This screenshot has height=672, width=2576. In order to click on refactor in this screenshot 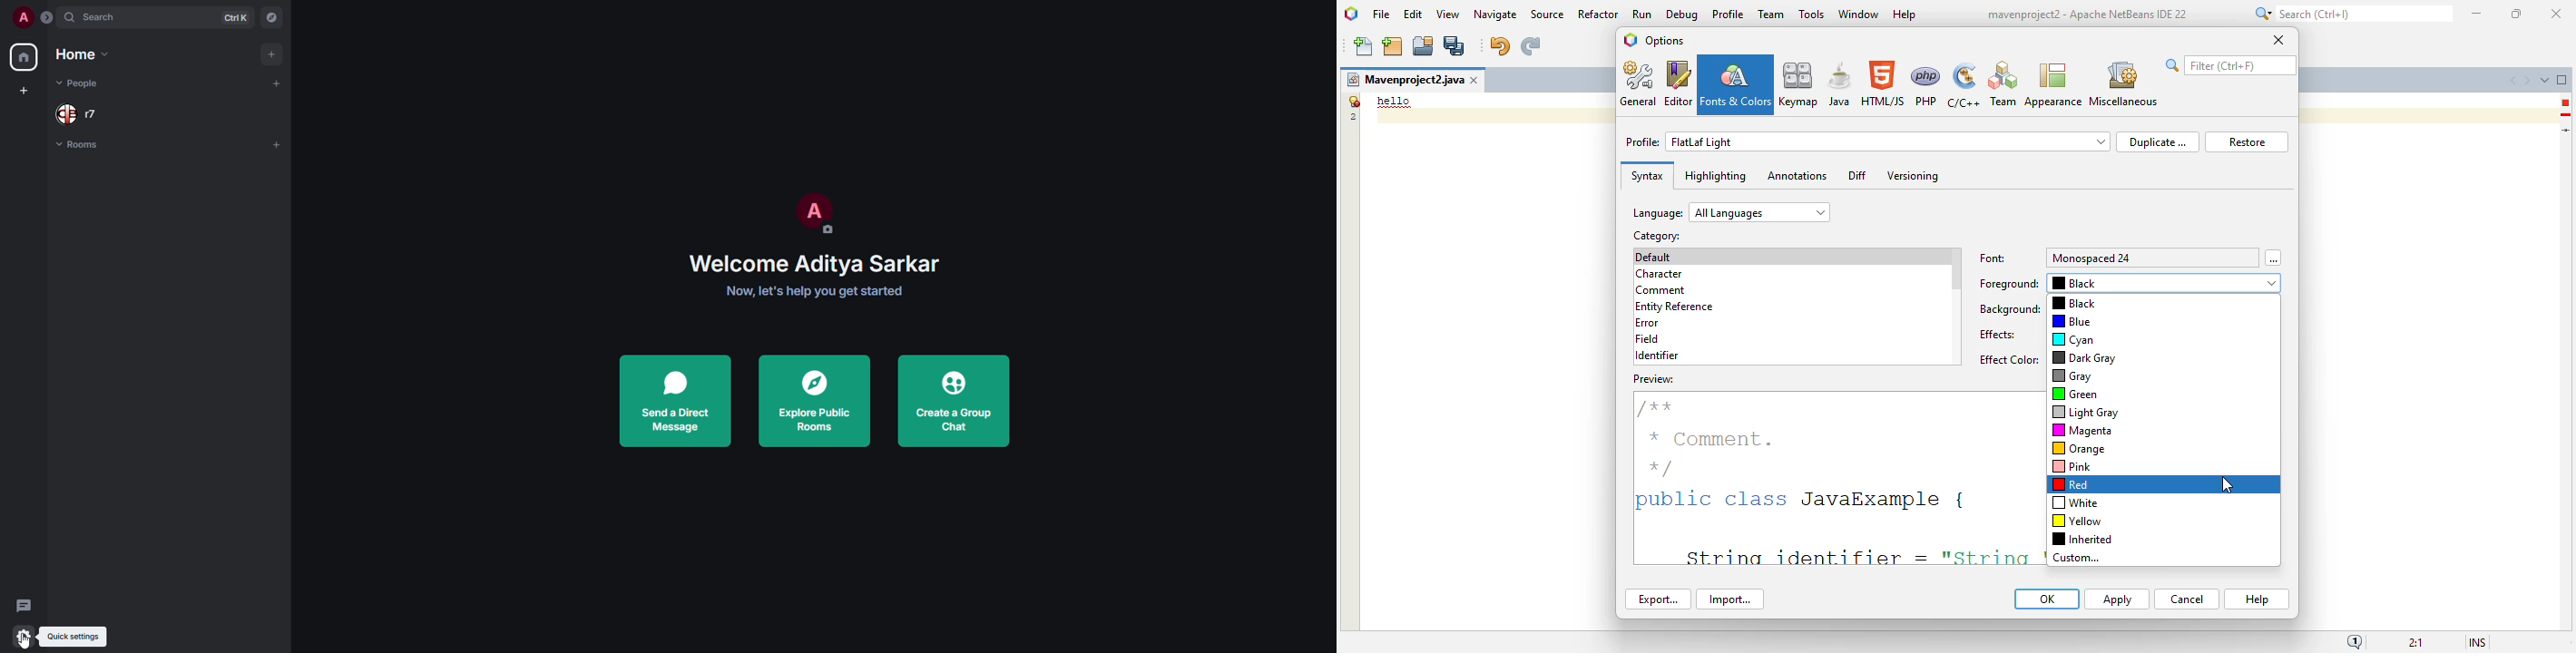, I will do `click(1599, 14)`.